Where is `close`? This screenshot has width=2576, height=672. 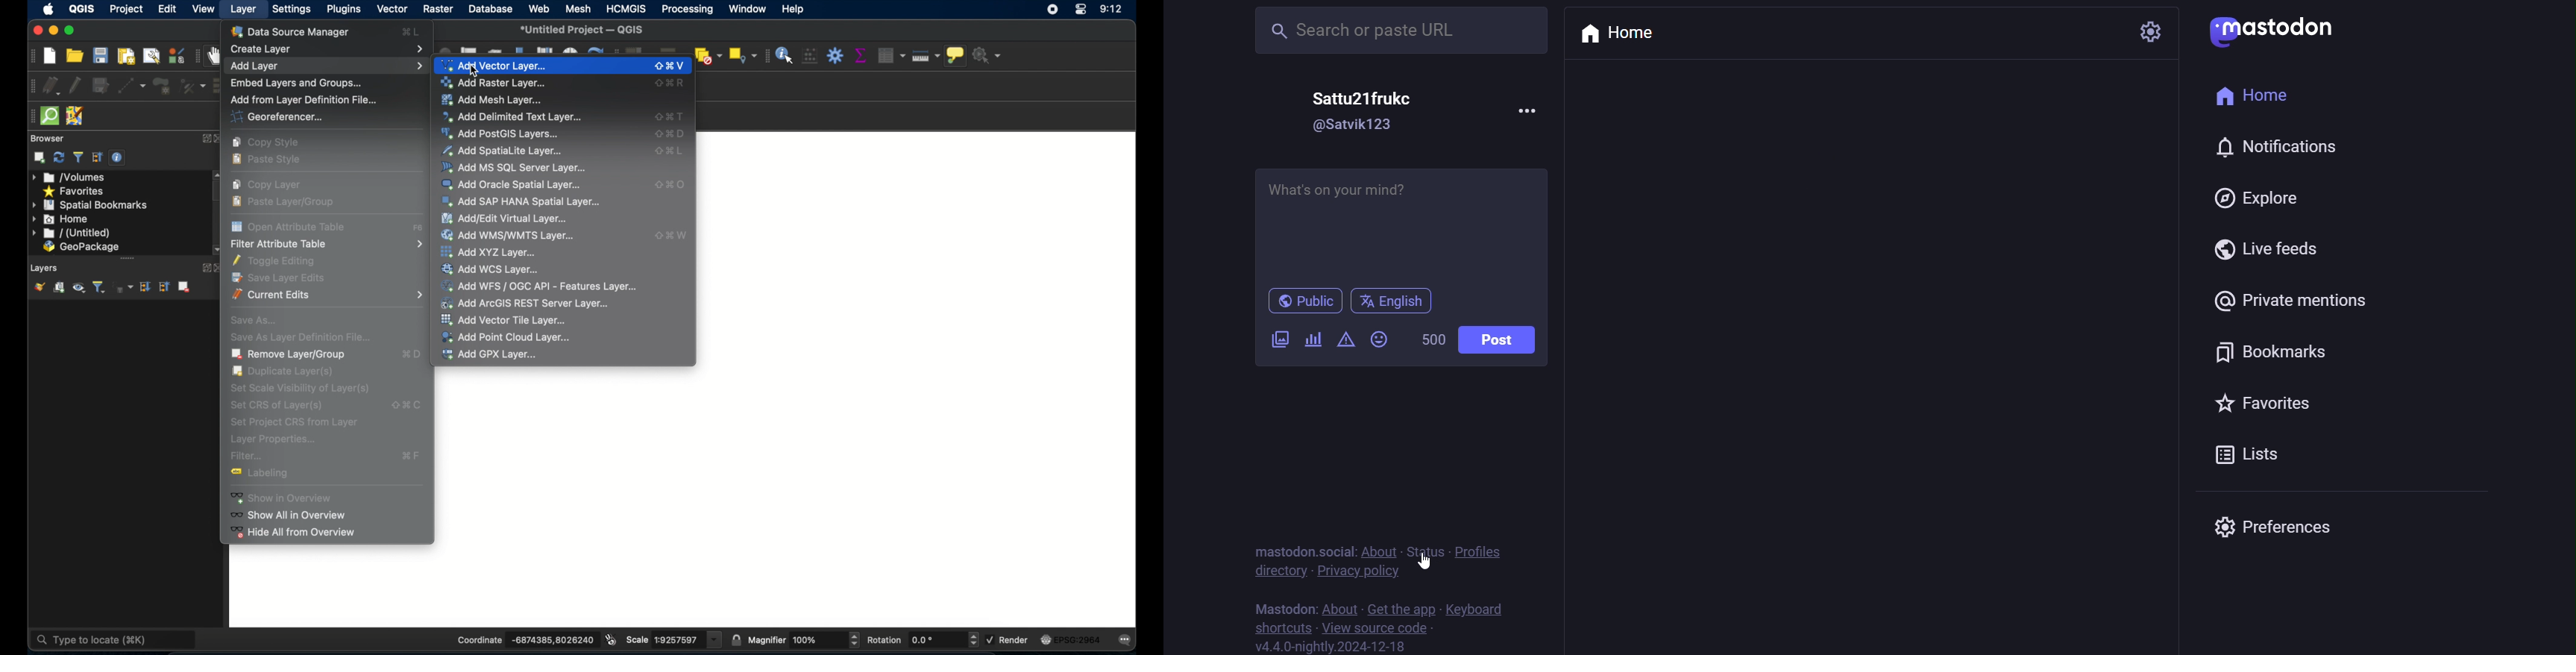 close is located at coordinates (221, 139).